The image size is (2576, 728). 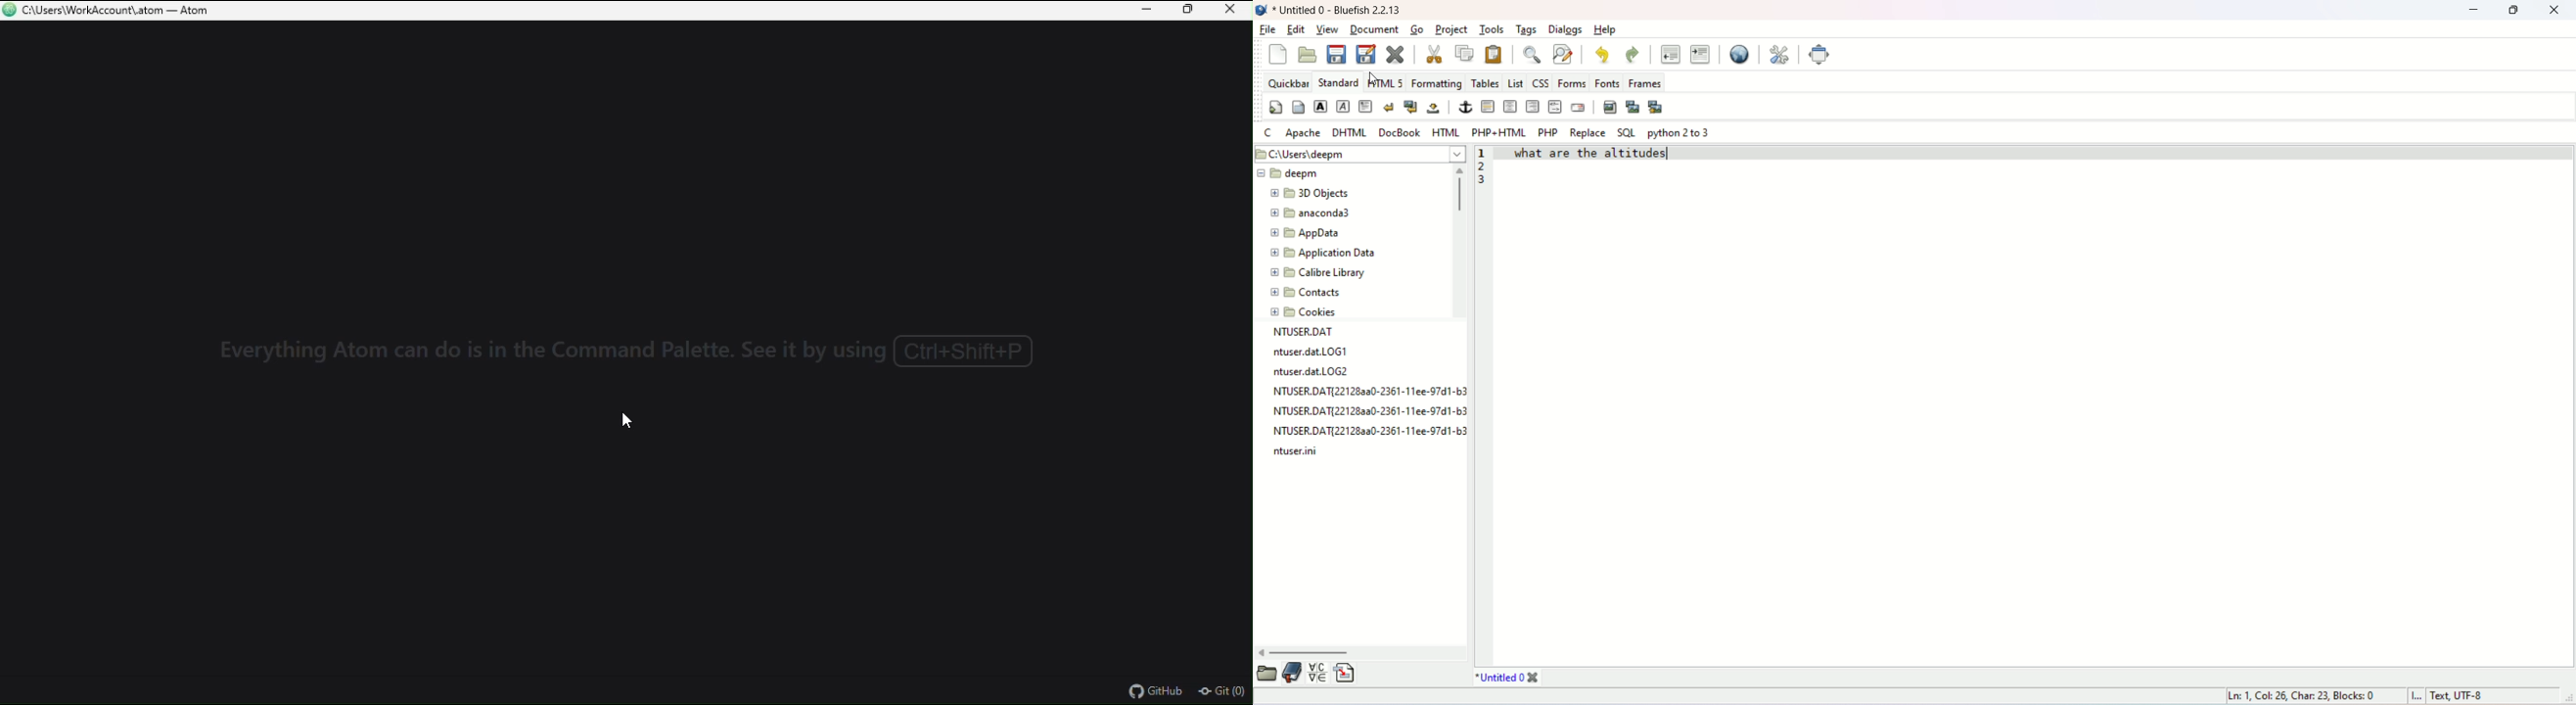 What do you see at coordinates (1606, 30) in the screenshot?
I see `help` at bounding box center [1606, 30].